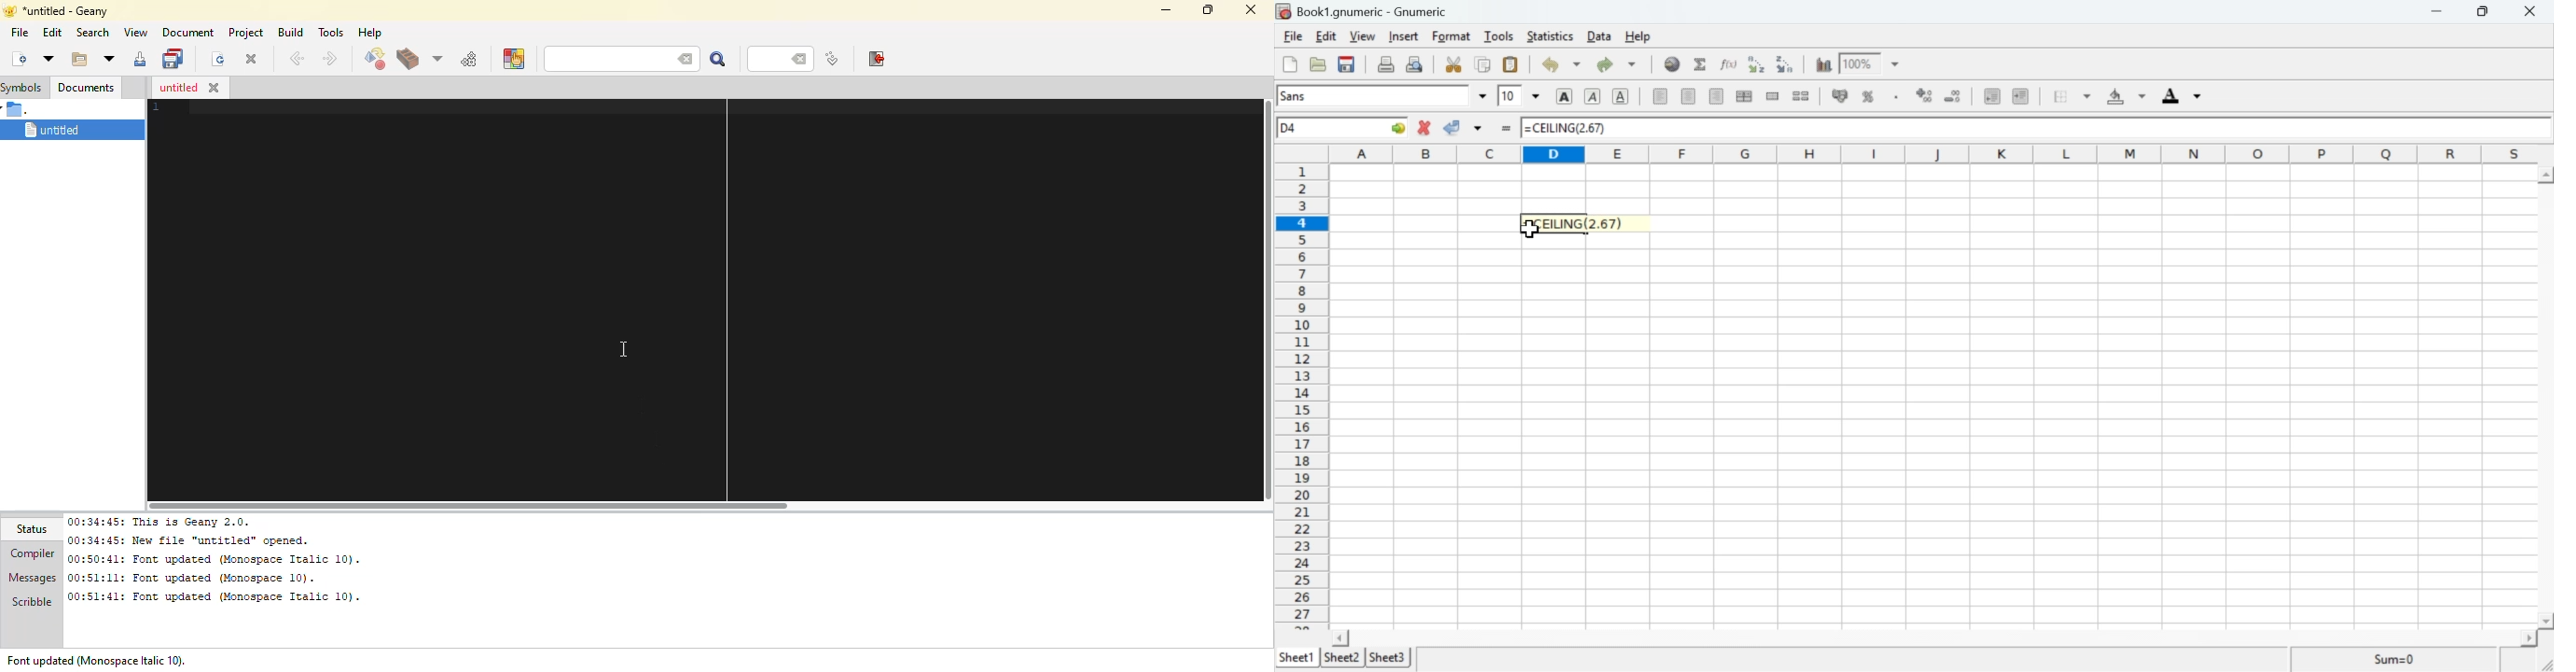 Image resolution: width=2576 pixels, height=672 pixels. What do you see at coordinates (2392, 659) in the screenshot?
I see `Sum` at bounding box center [2392, 659].